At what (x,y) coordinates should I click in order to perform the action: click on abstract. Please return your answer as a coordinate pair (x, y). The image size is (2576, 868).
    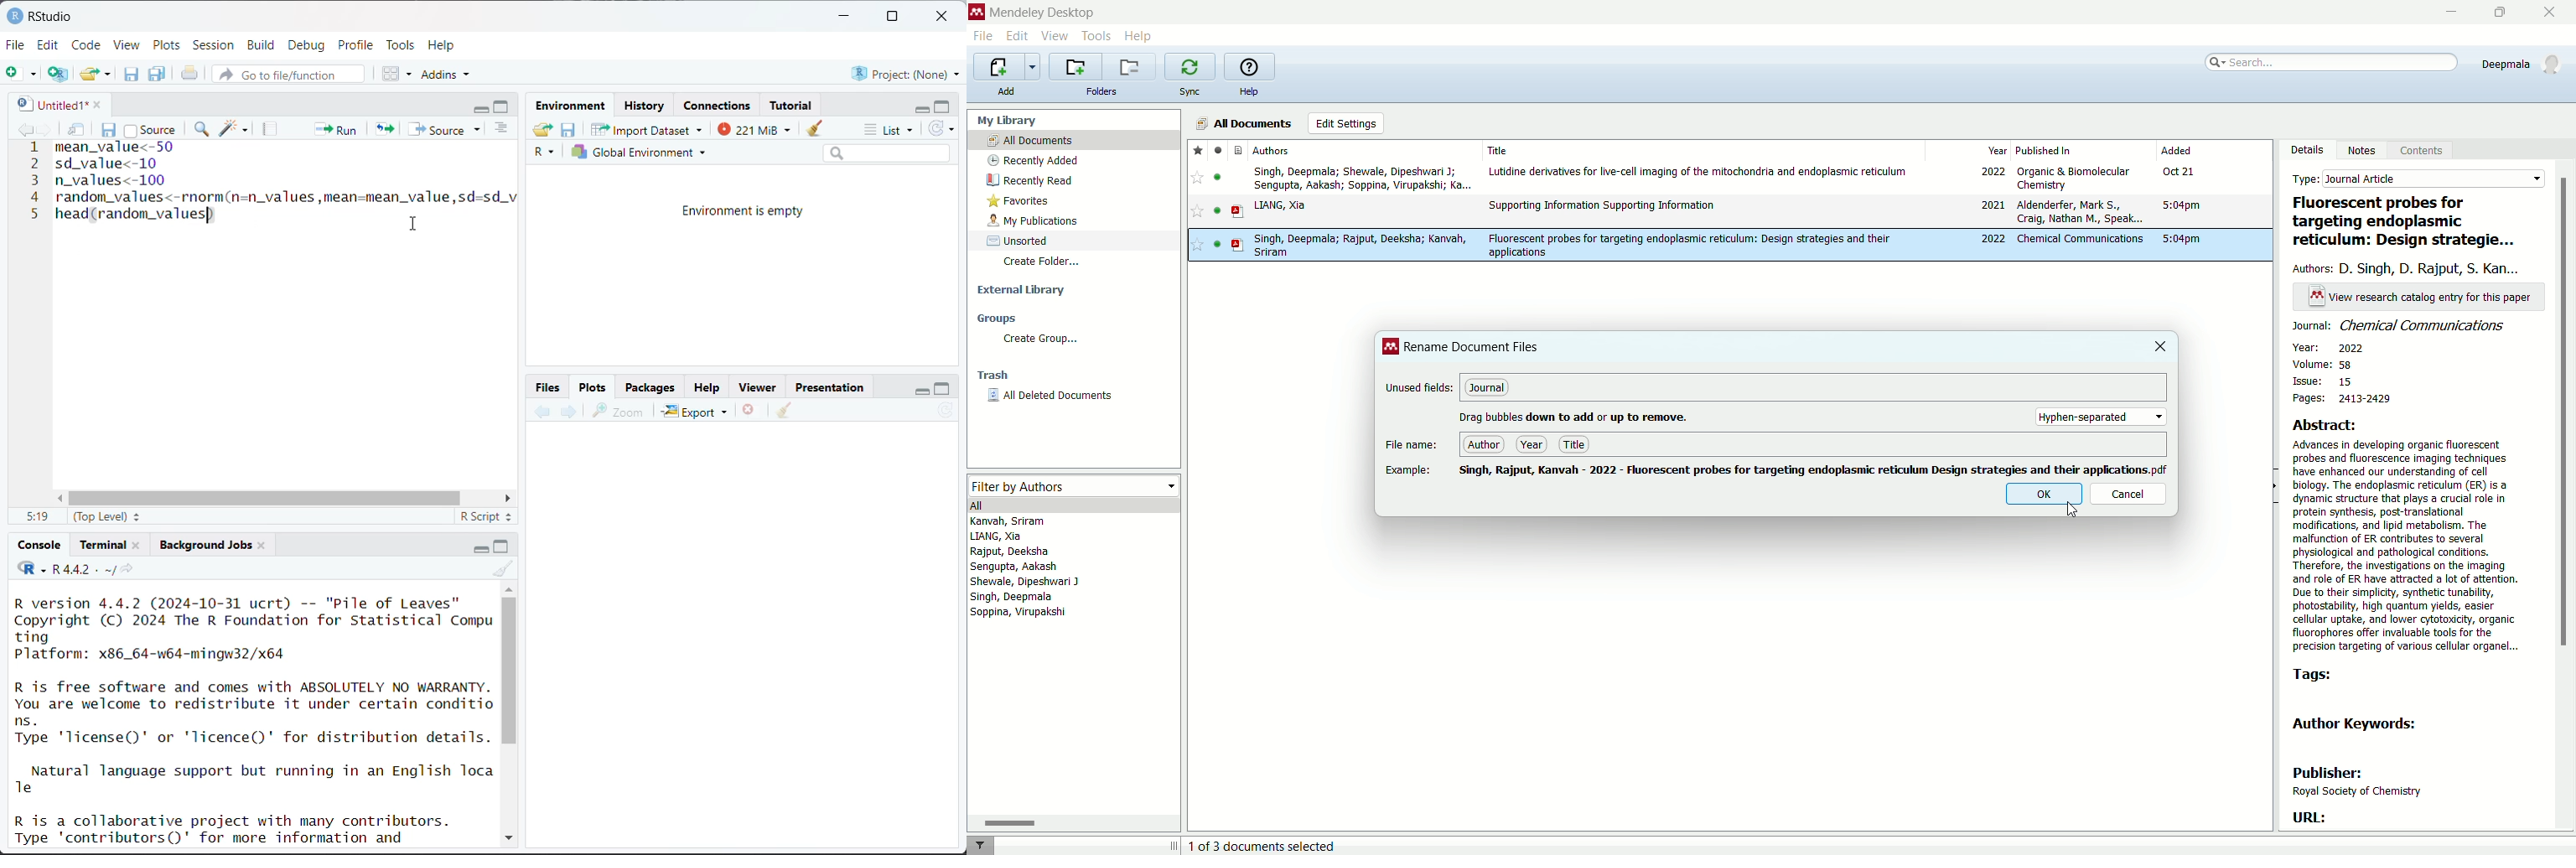
    Looking at the image, I should click on (2417, 536).